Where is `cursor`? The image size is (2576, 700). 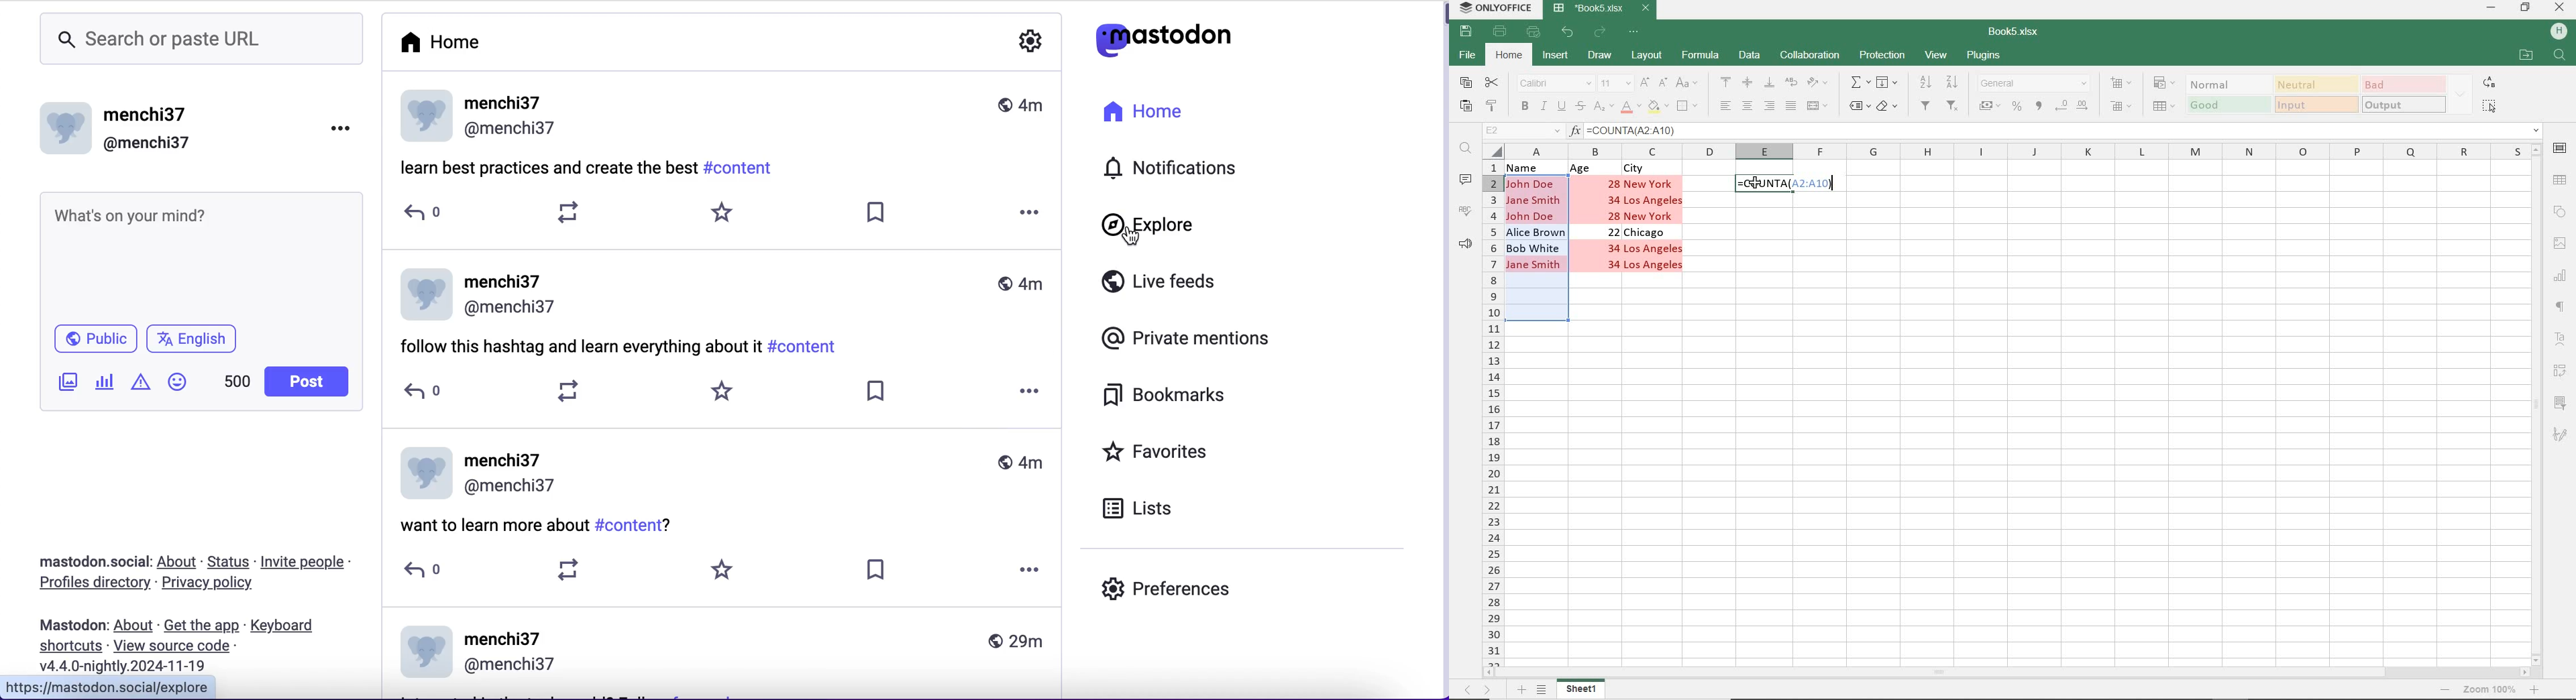 cursor is located at coordinates (1126, 235).